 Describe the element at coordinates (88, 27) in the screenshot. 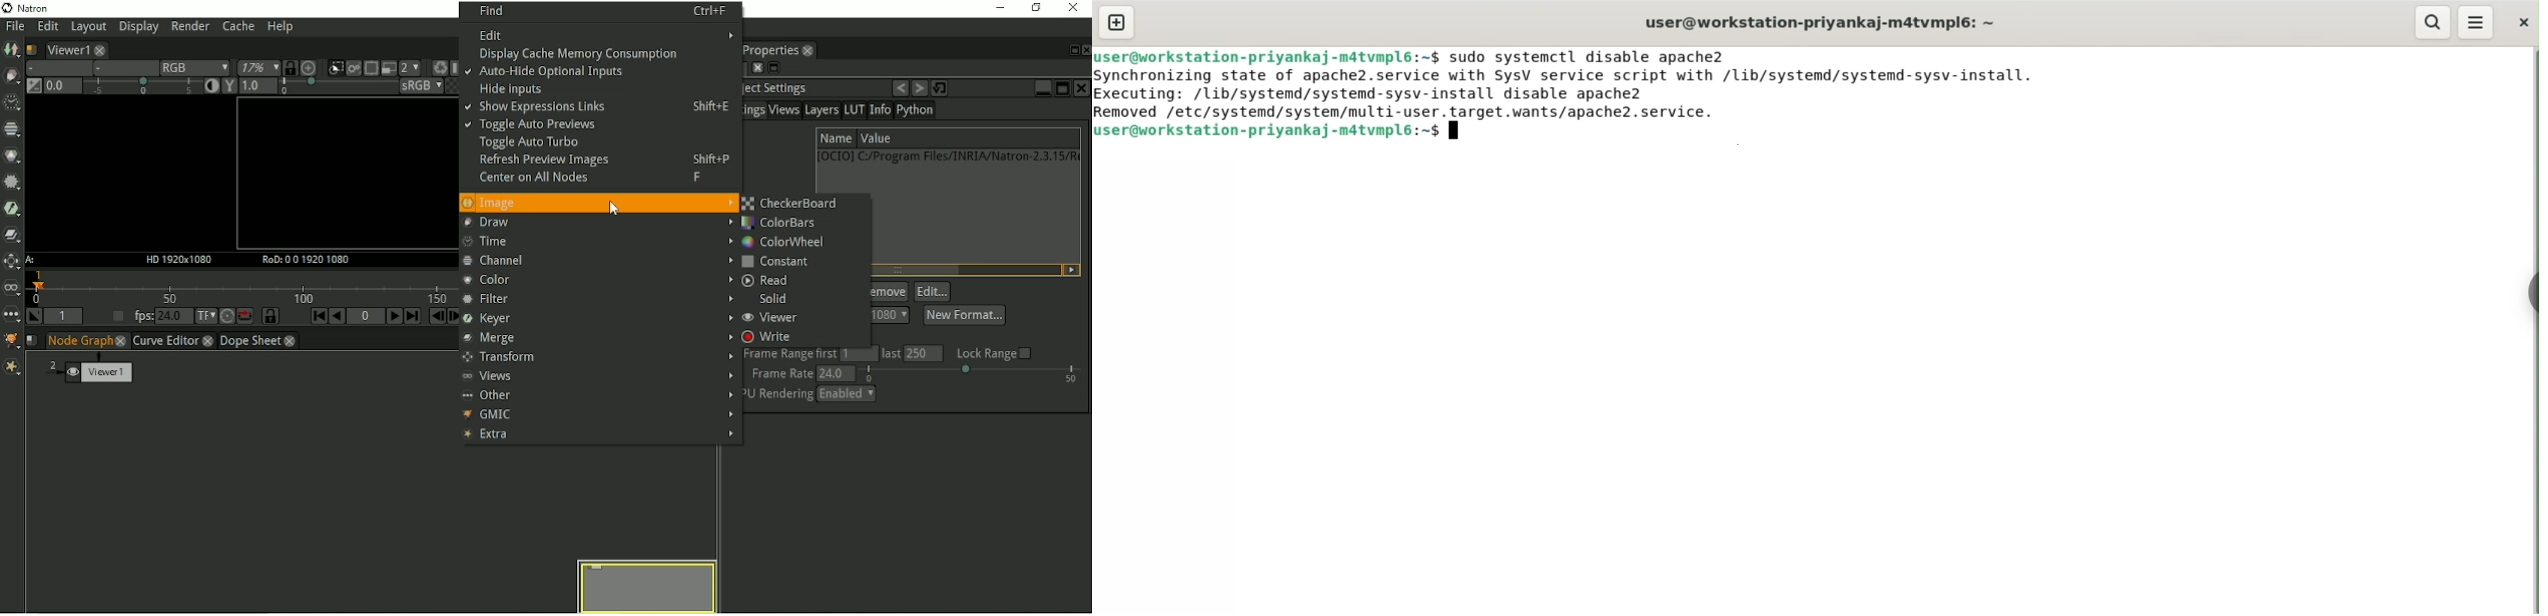

I see `Layout` at that location.